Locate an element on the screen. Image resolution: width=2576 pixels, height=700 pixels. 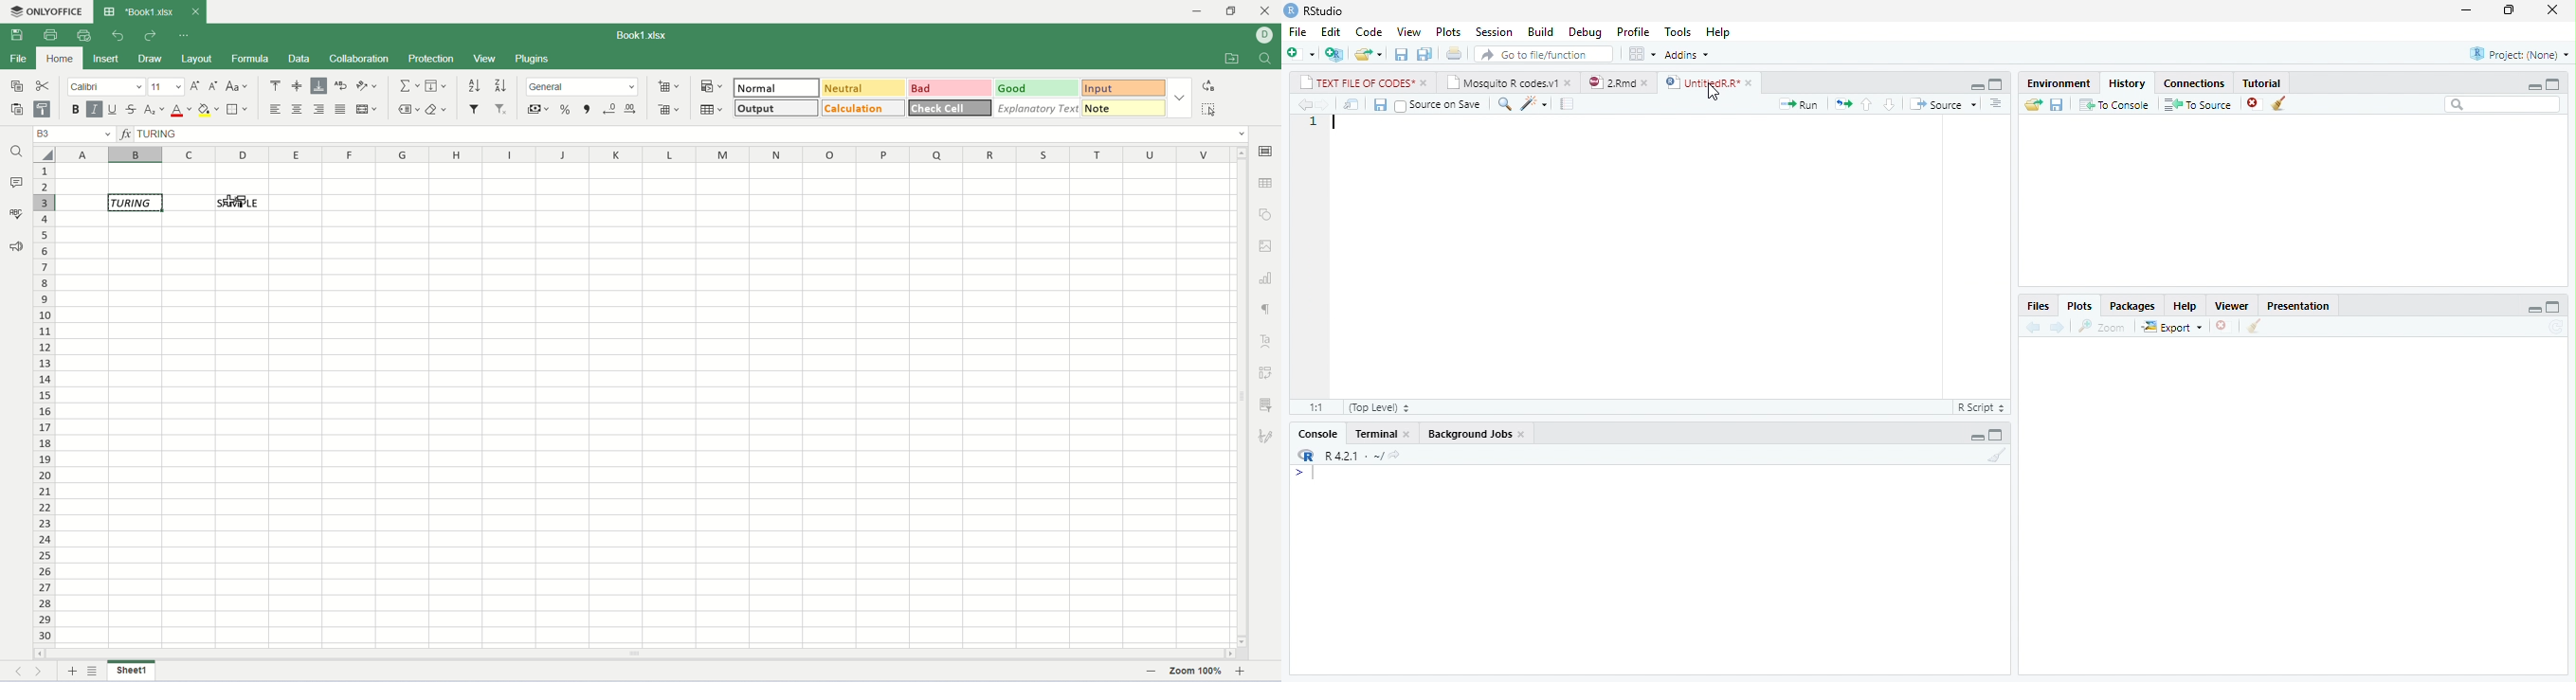
search is located at coordinates (2503, 104).